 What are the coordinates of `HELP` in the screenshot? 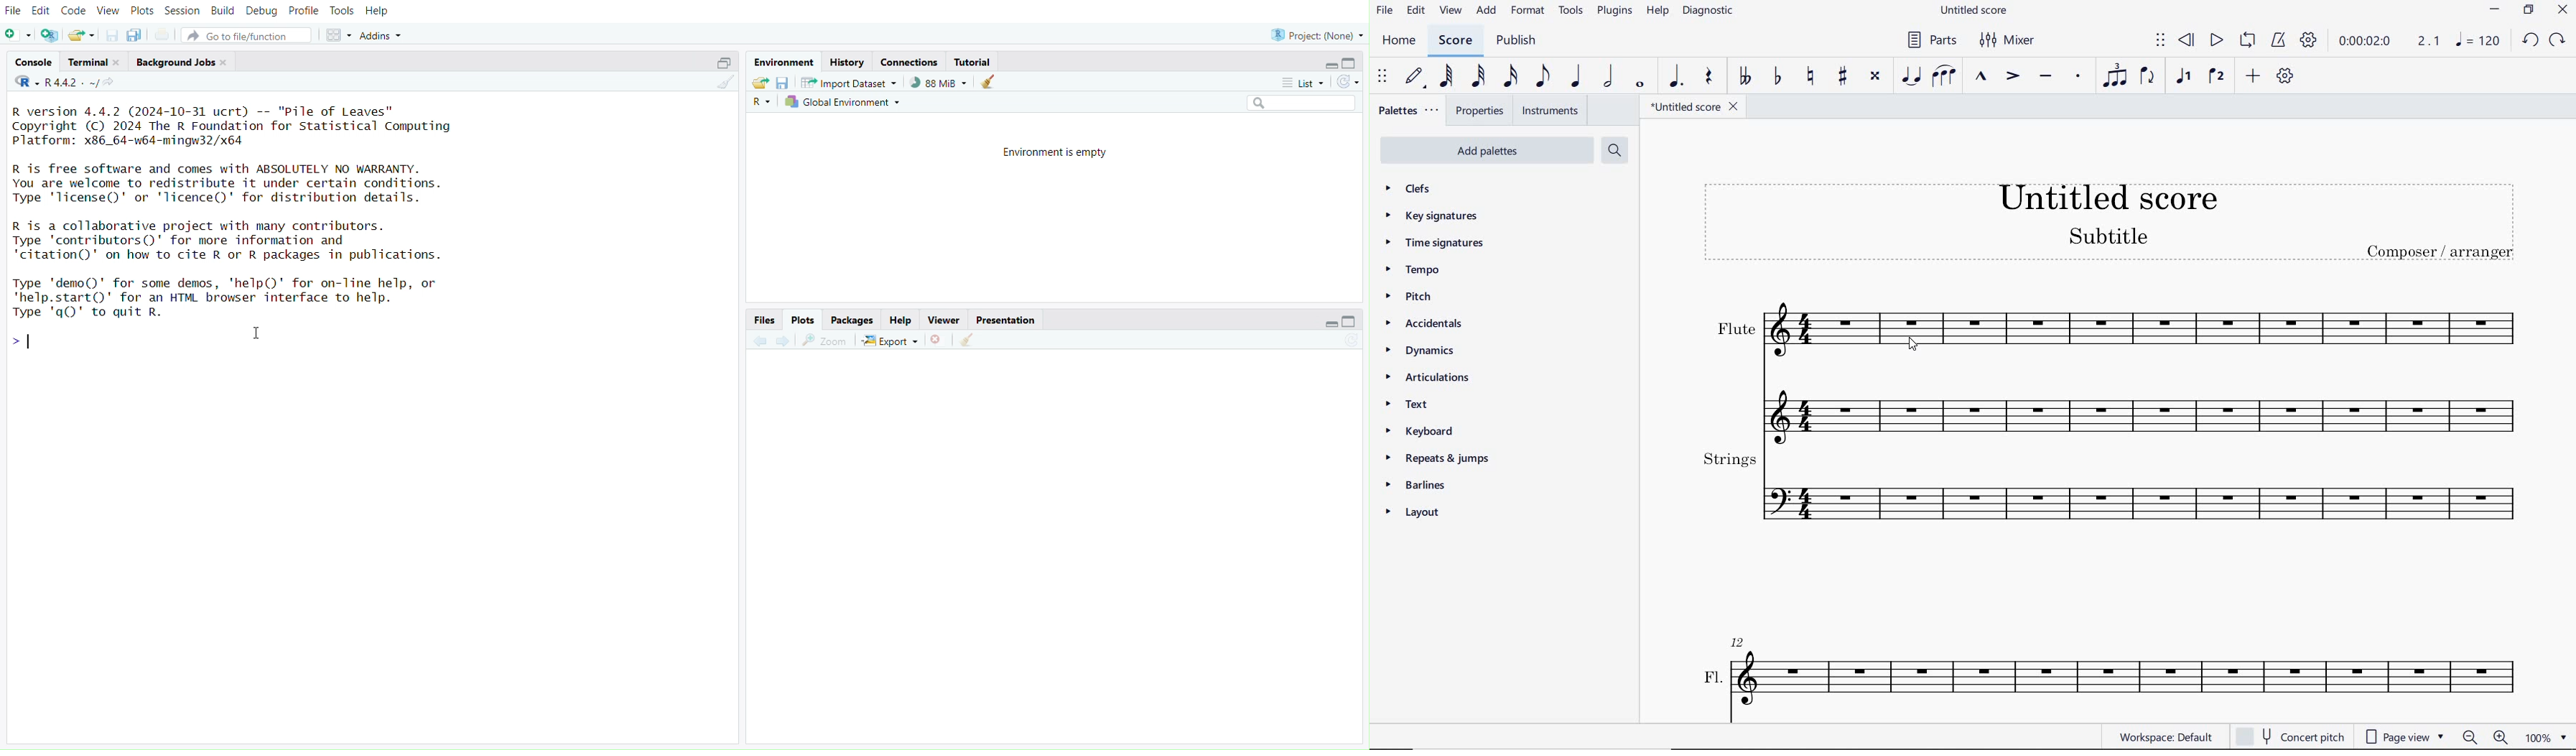 It's located at (1658, 11).